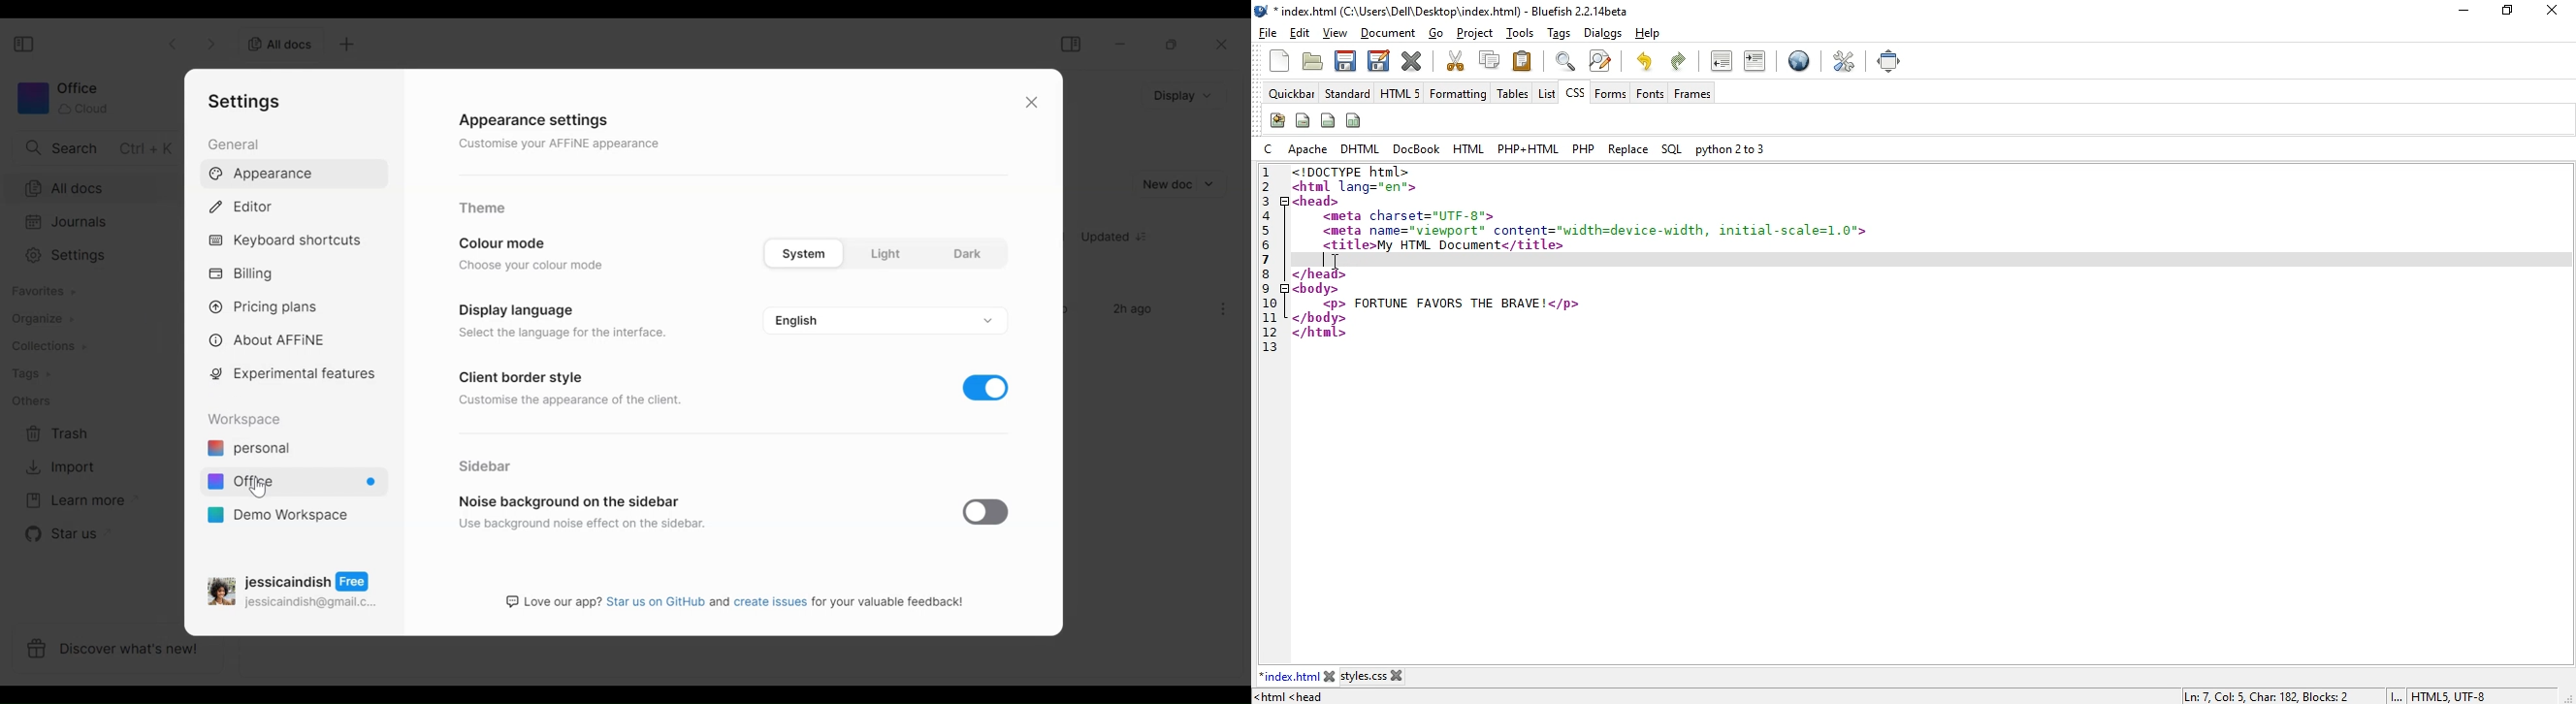  Describe the element at coordinates (1596, 229) in the screenshot. I see `<meta name="viewport" content="width=device-width. i1nitial-scale=1.0">` at that location.